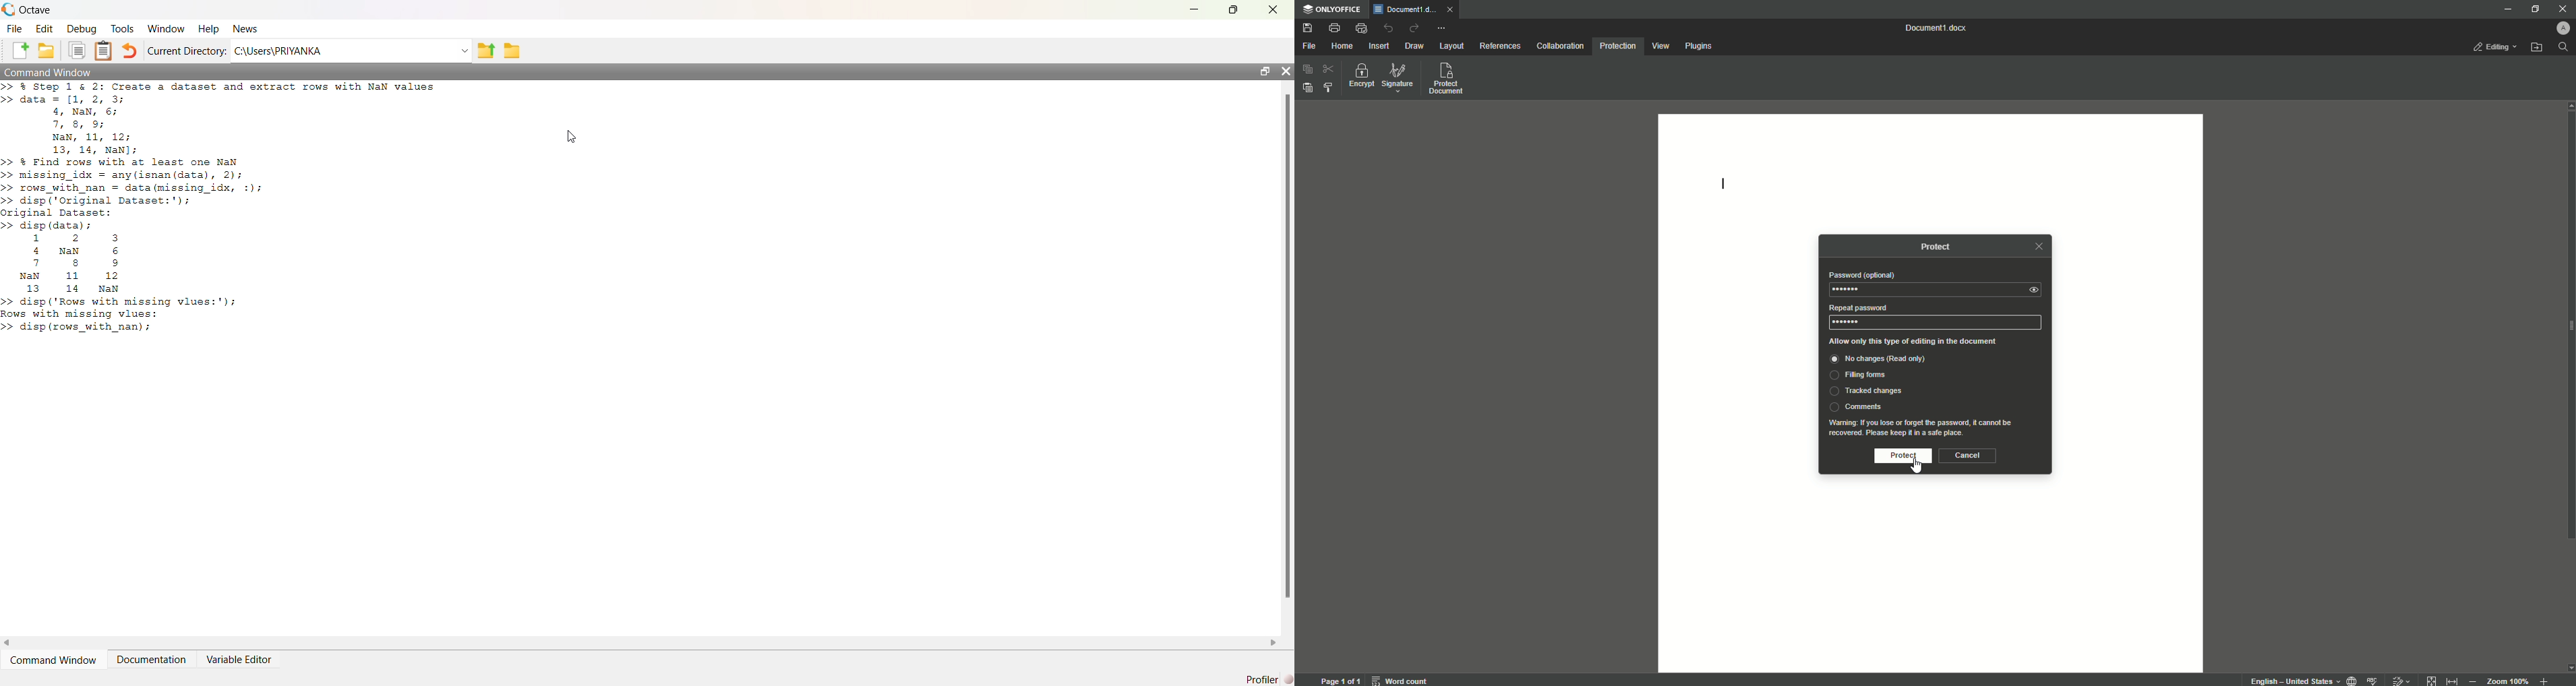  Describe the element at coordinates (2537, 47) in the screenshot. I see `Open file location` at that location.